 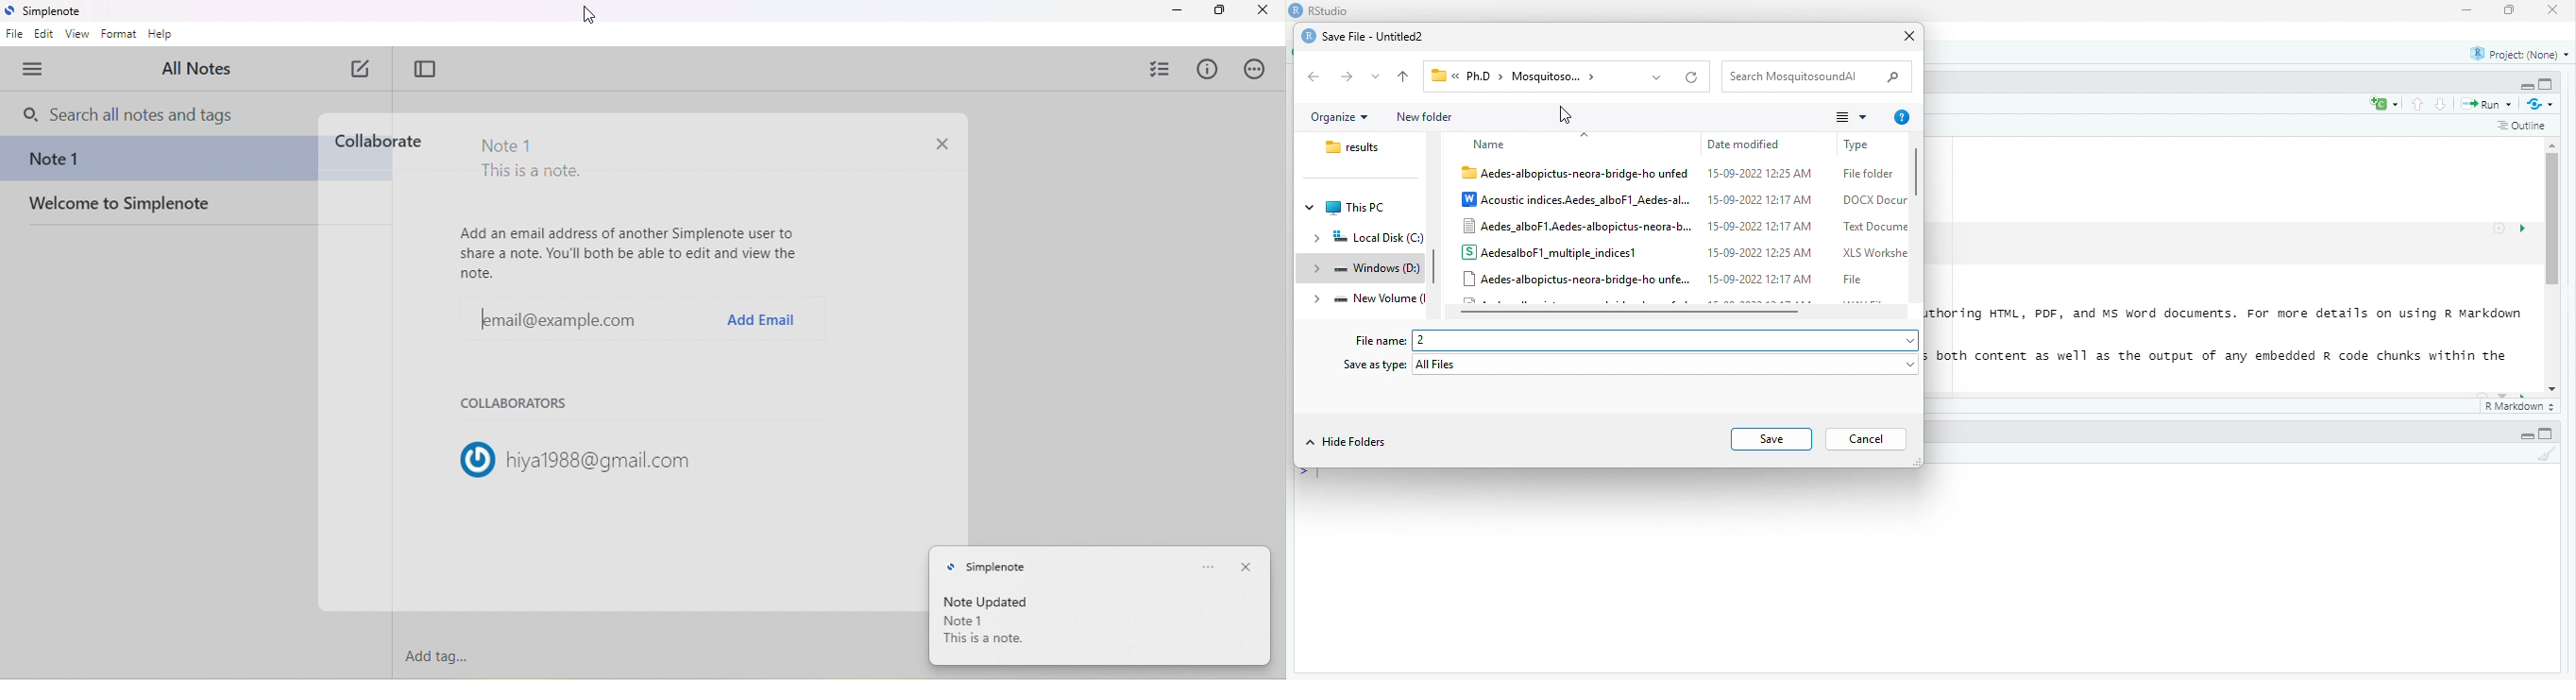 I want to click on help, so click(x=1904, y=118).